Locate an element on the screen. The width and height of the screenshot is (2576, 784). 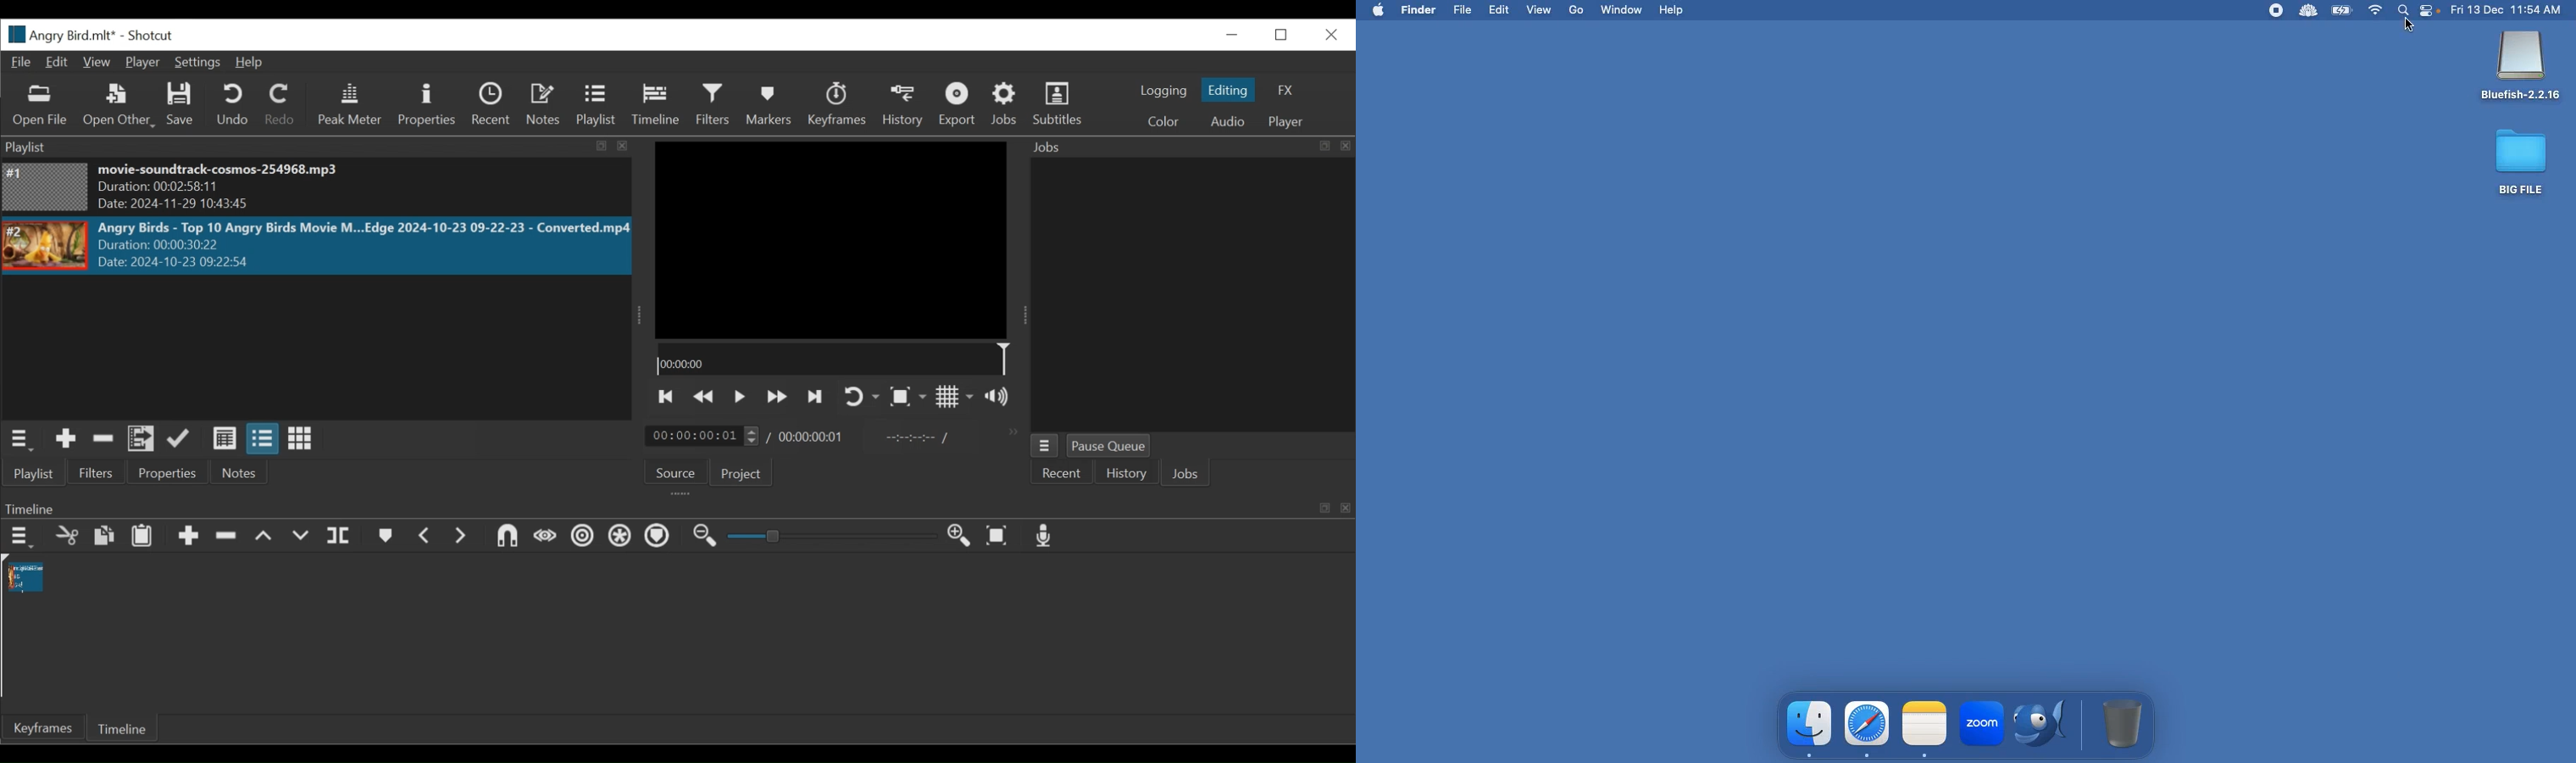
/ 00:00:00:01(Current duration) is located at coordinates (697, 435).